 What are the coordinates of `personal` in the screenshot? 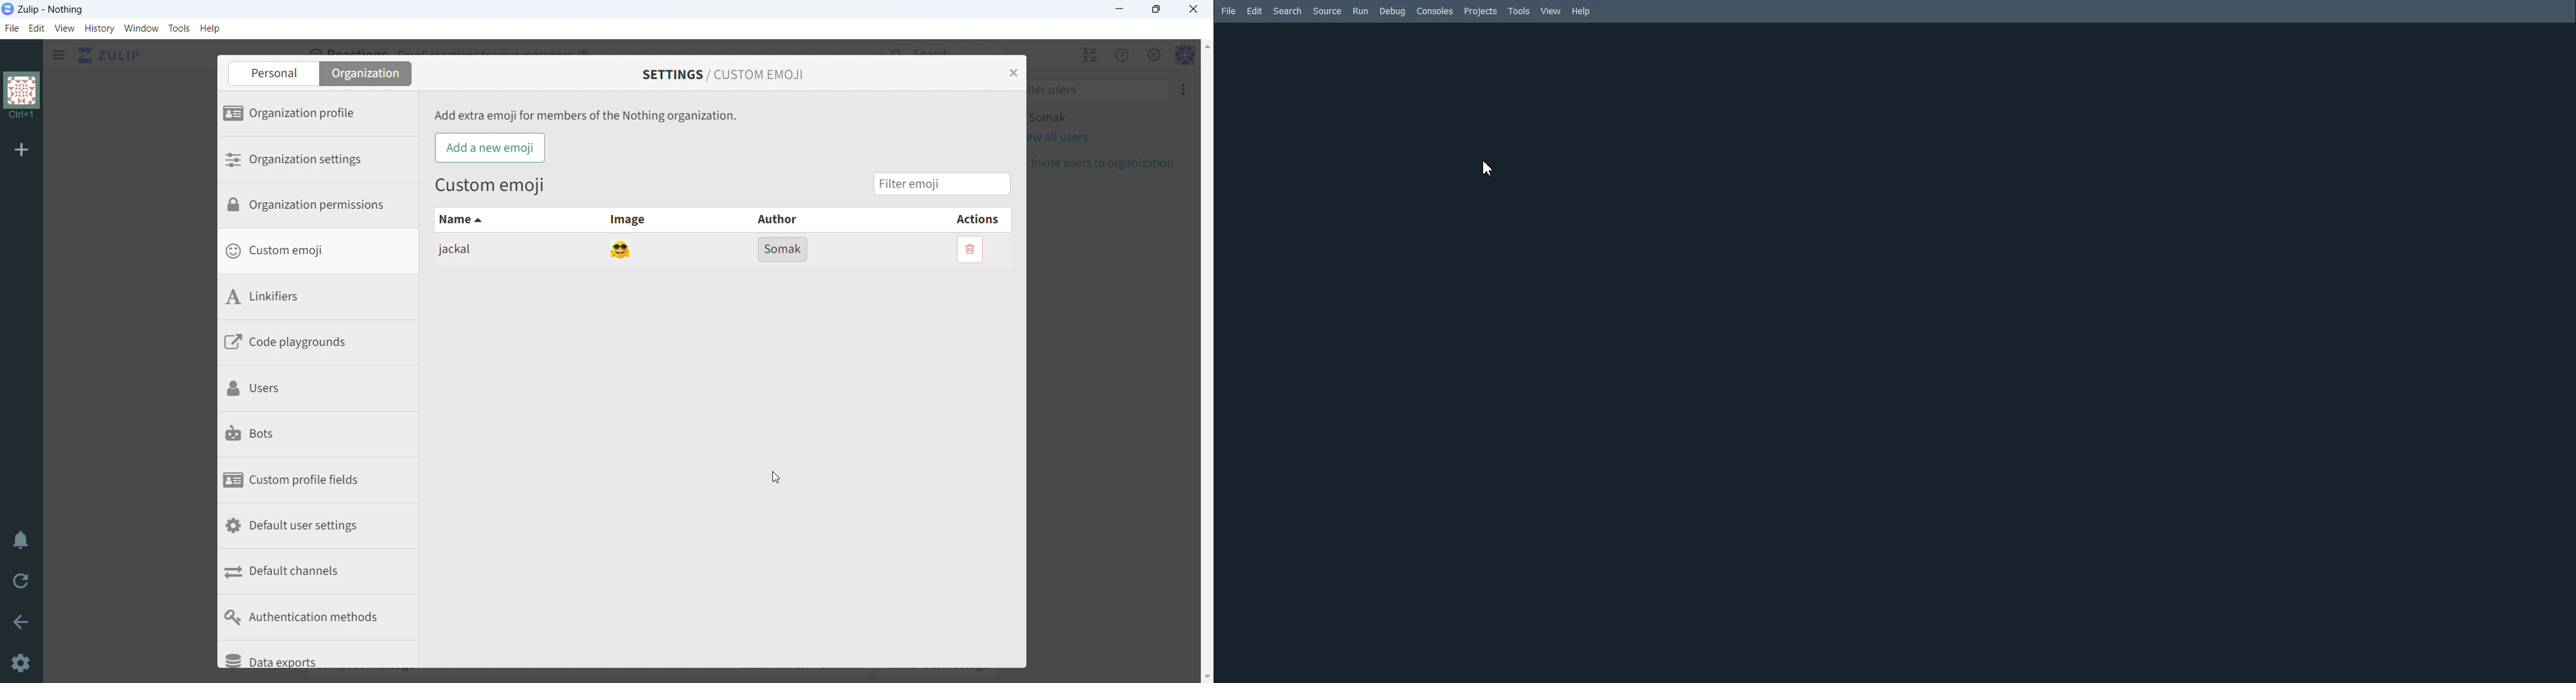 It's located at (279, 73).